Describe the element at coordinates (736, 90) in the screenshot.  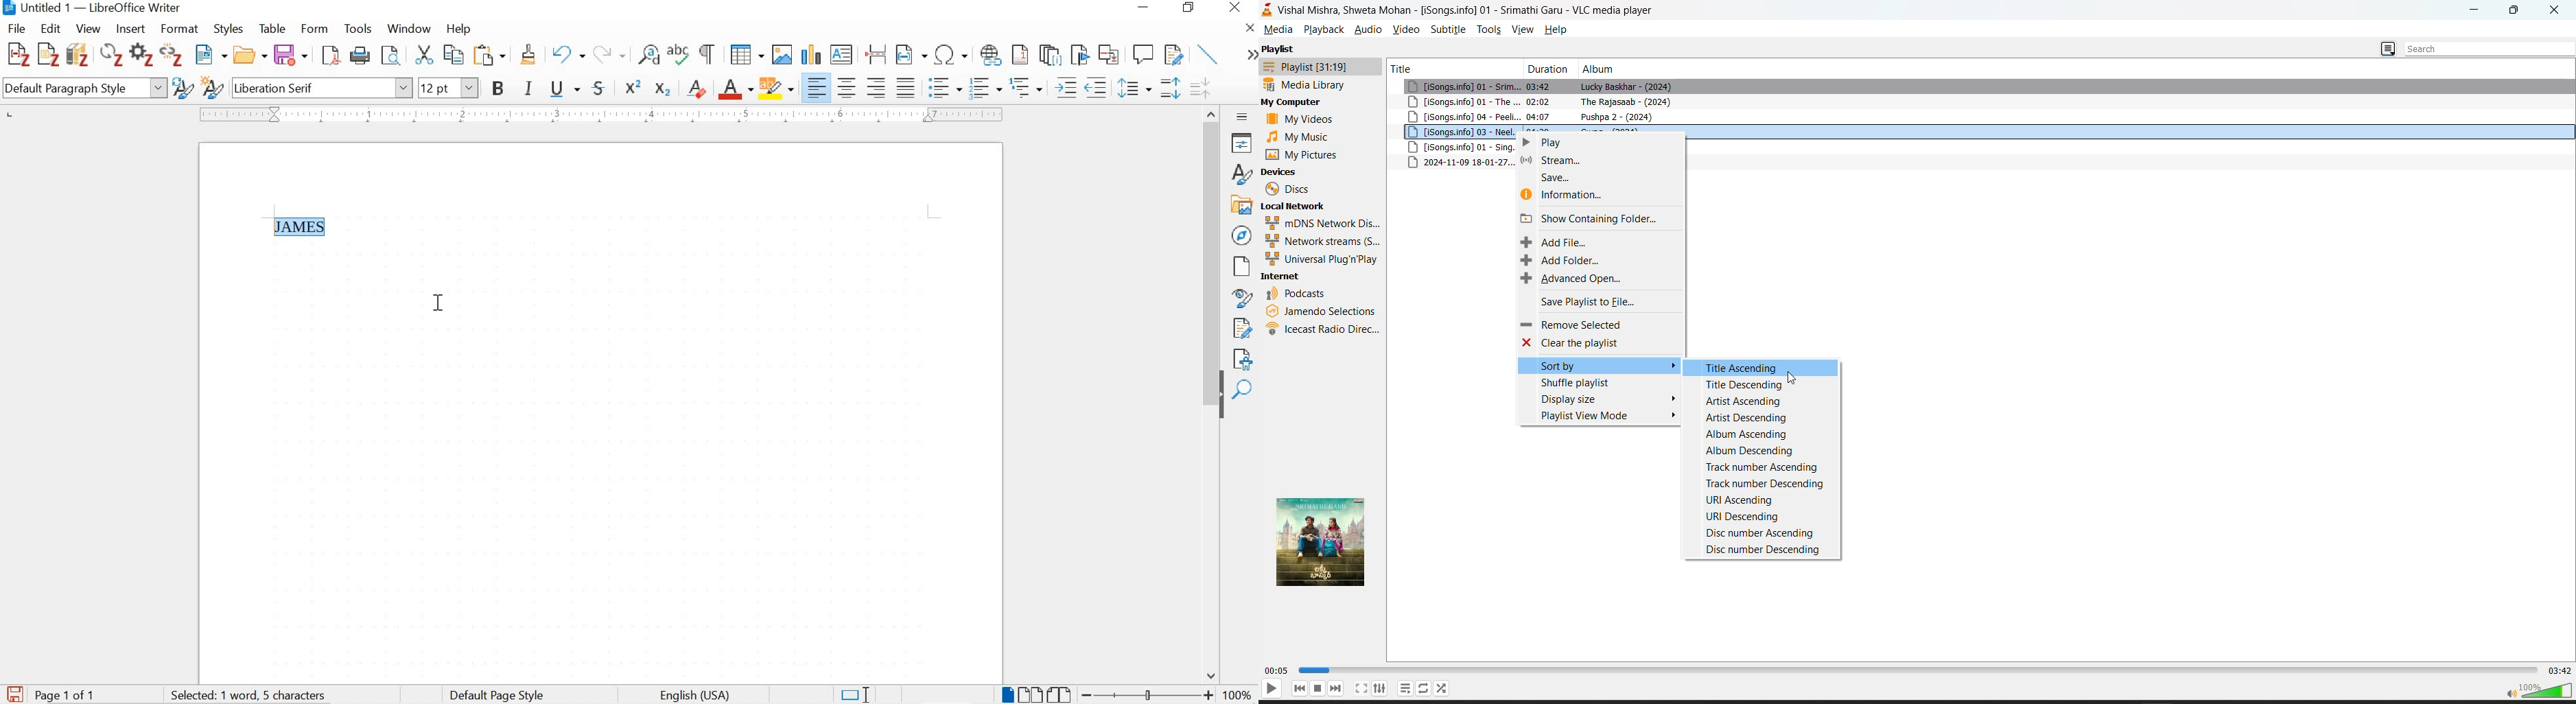
I see `font color` at that location.